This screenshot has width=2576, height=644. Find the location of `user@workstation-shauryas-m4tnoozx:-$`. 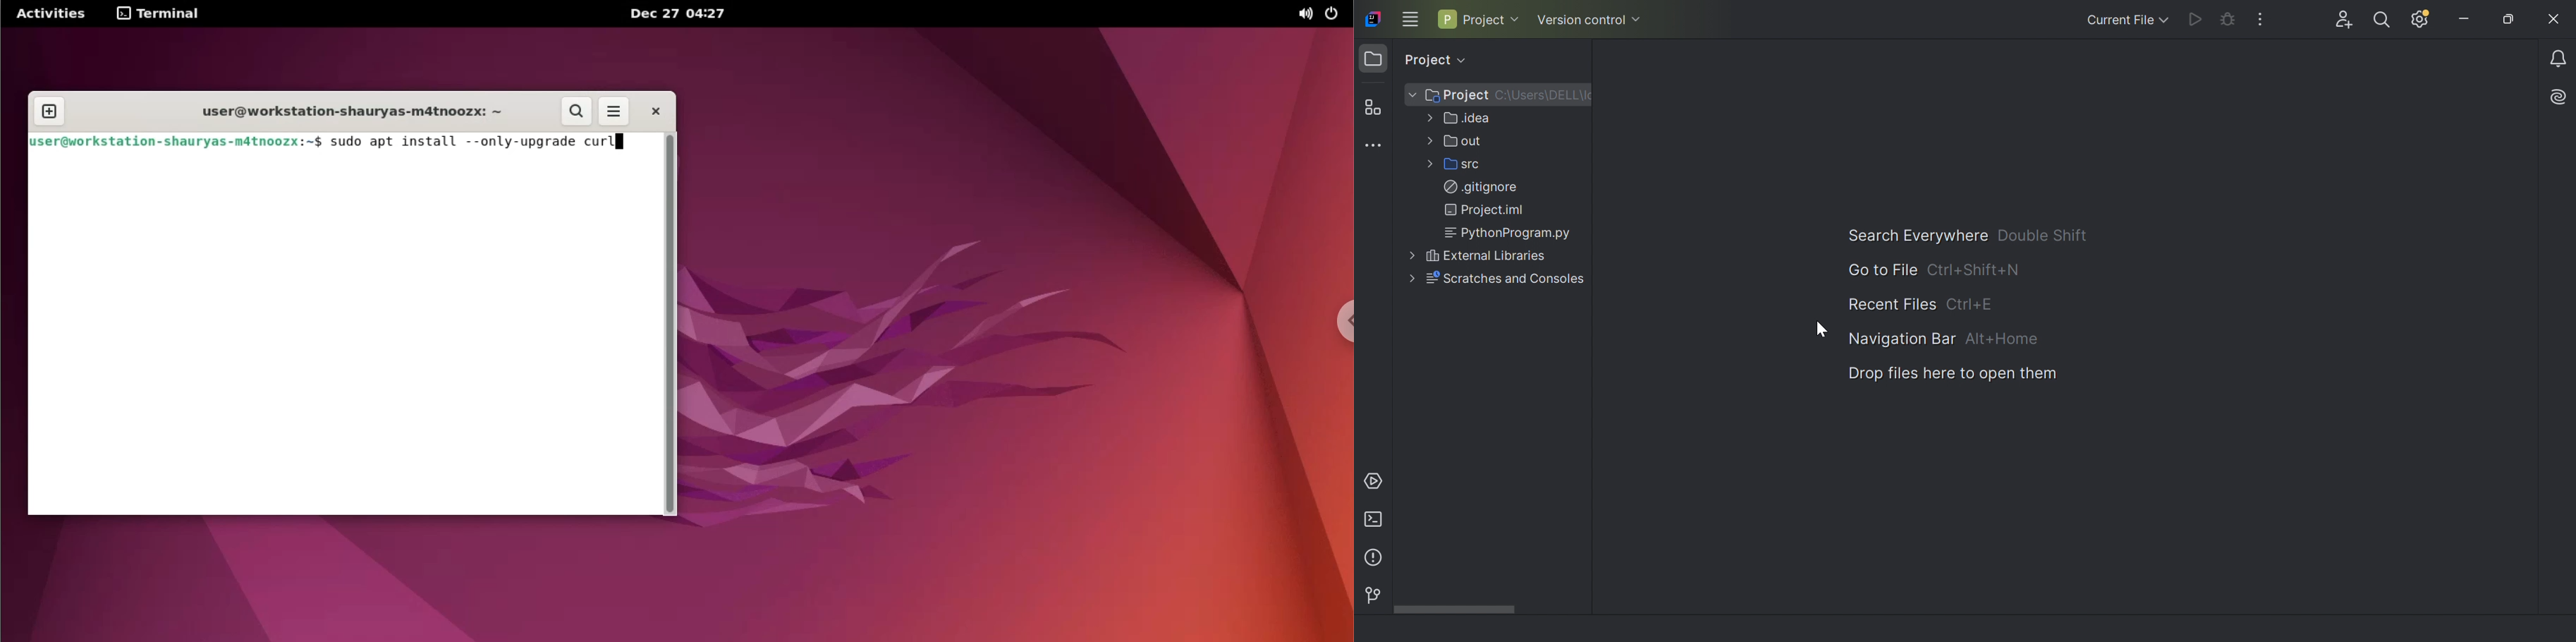

user@workstation-shauryas-m4tnoozx:-$ is located at coordinates (350, 114).